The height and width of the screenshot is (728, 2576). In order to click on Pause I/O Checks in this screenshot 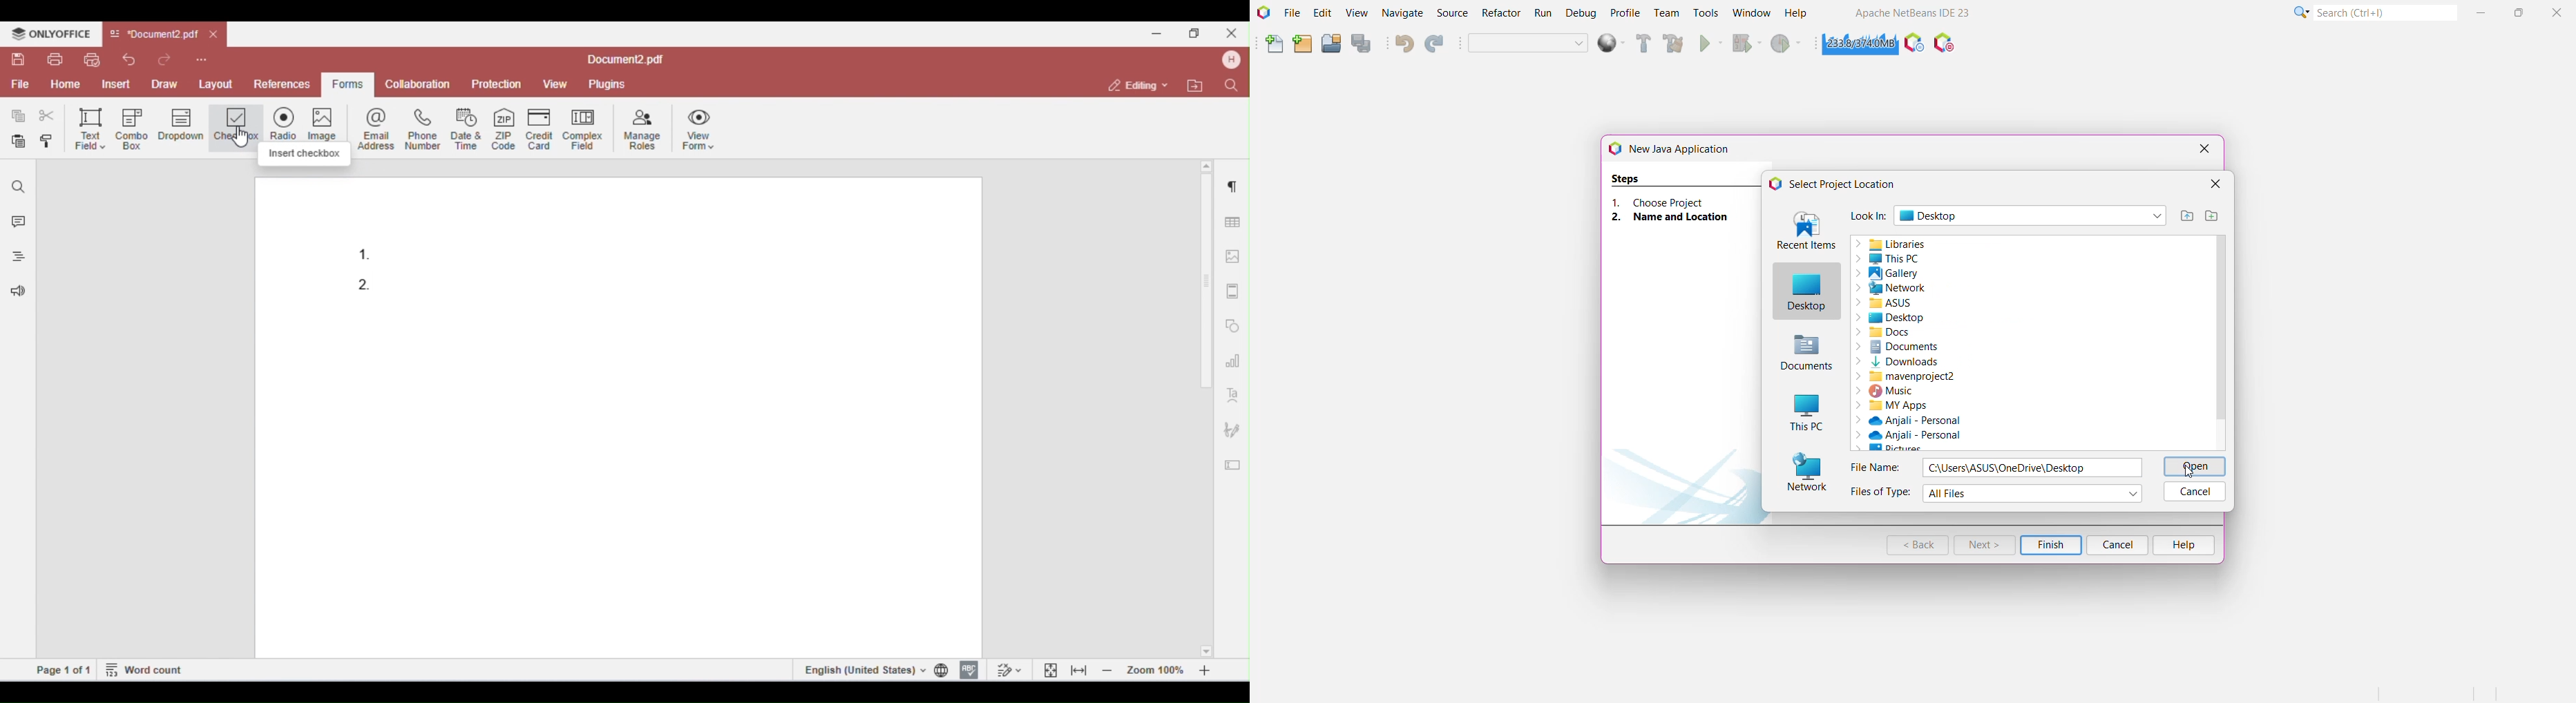, I will do `click(1945, 45)`.